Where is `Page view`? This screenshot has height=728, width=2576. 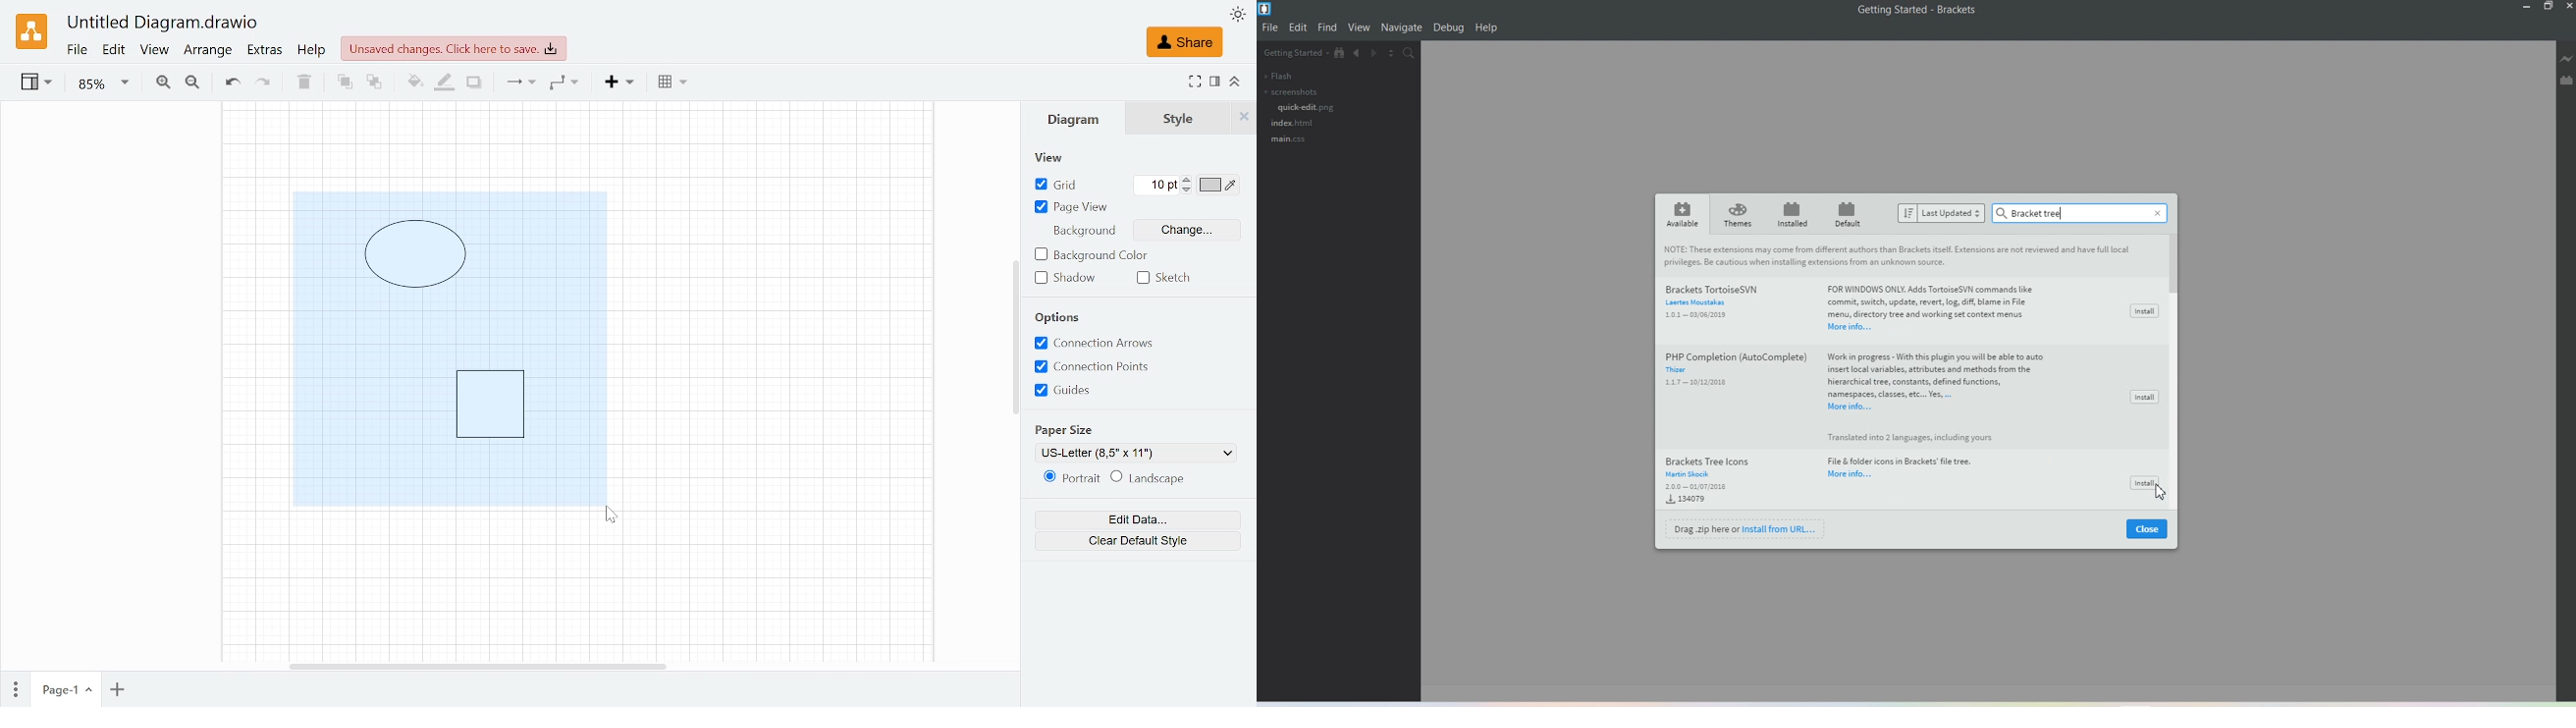 Page view is located at coordinates (1070, 208).